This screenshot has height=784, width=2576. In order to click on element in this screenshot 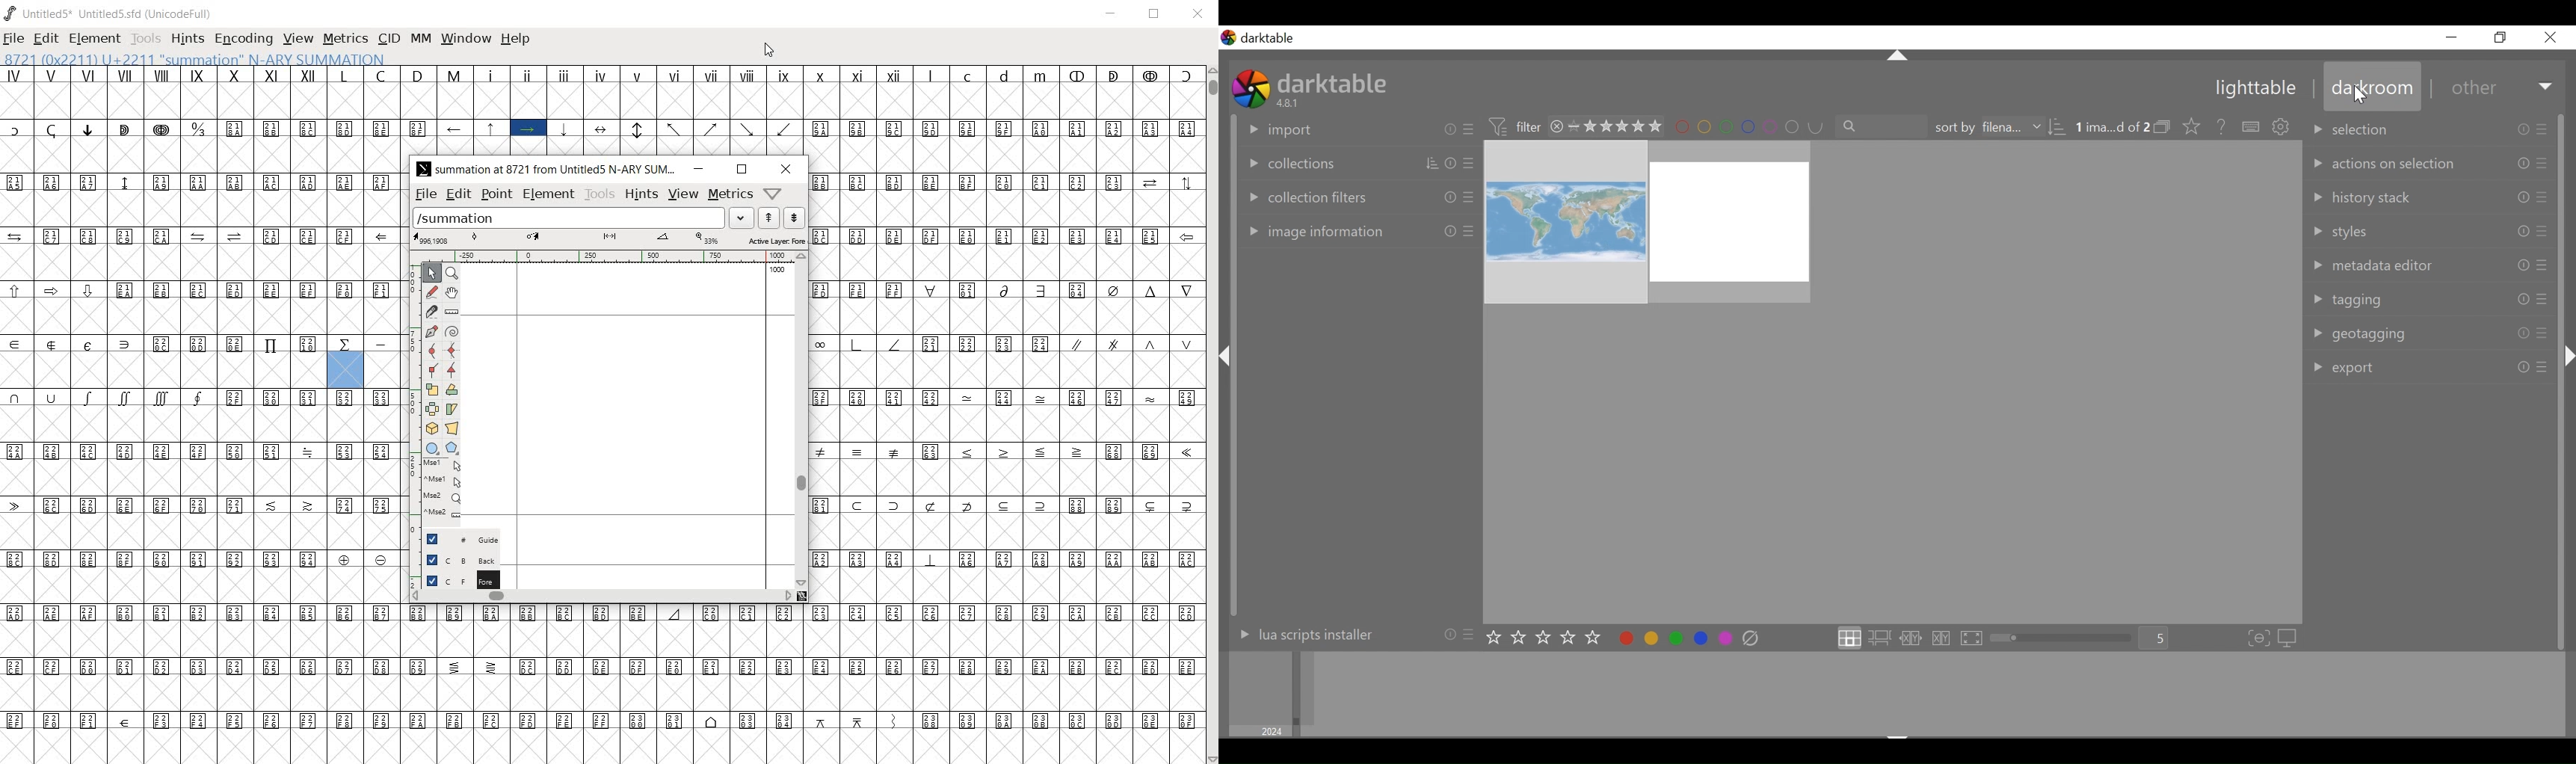, I will do `click(548, 194)`.